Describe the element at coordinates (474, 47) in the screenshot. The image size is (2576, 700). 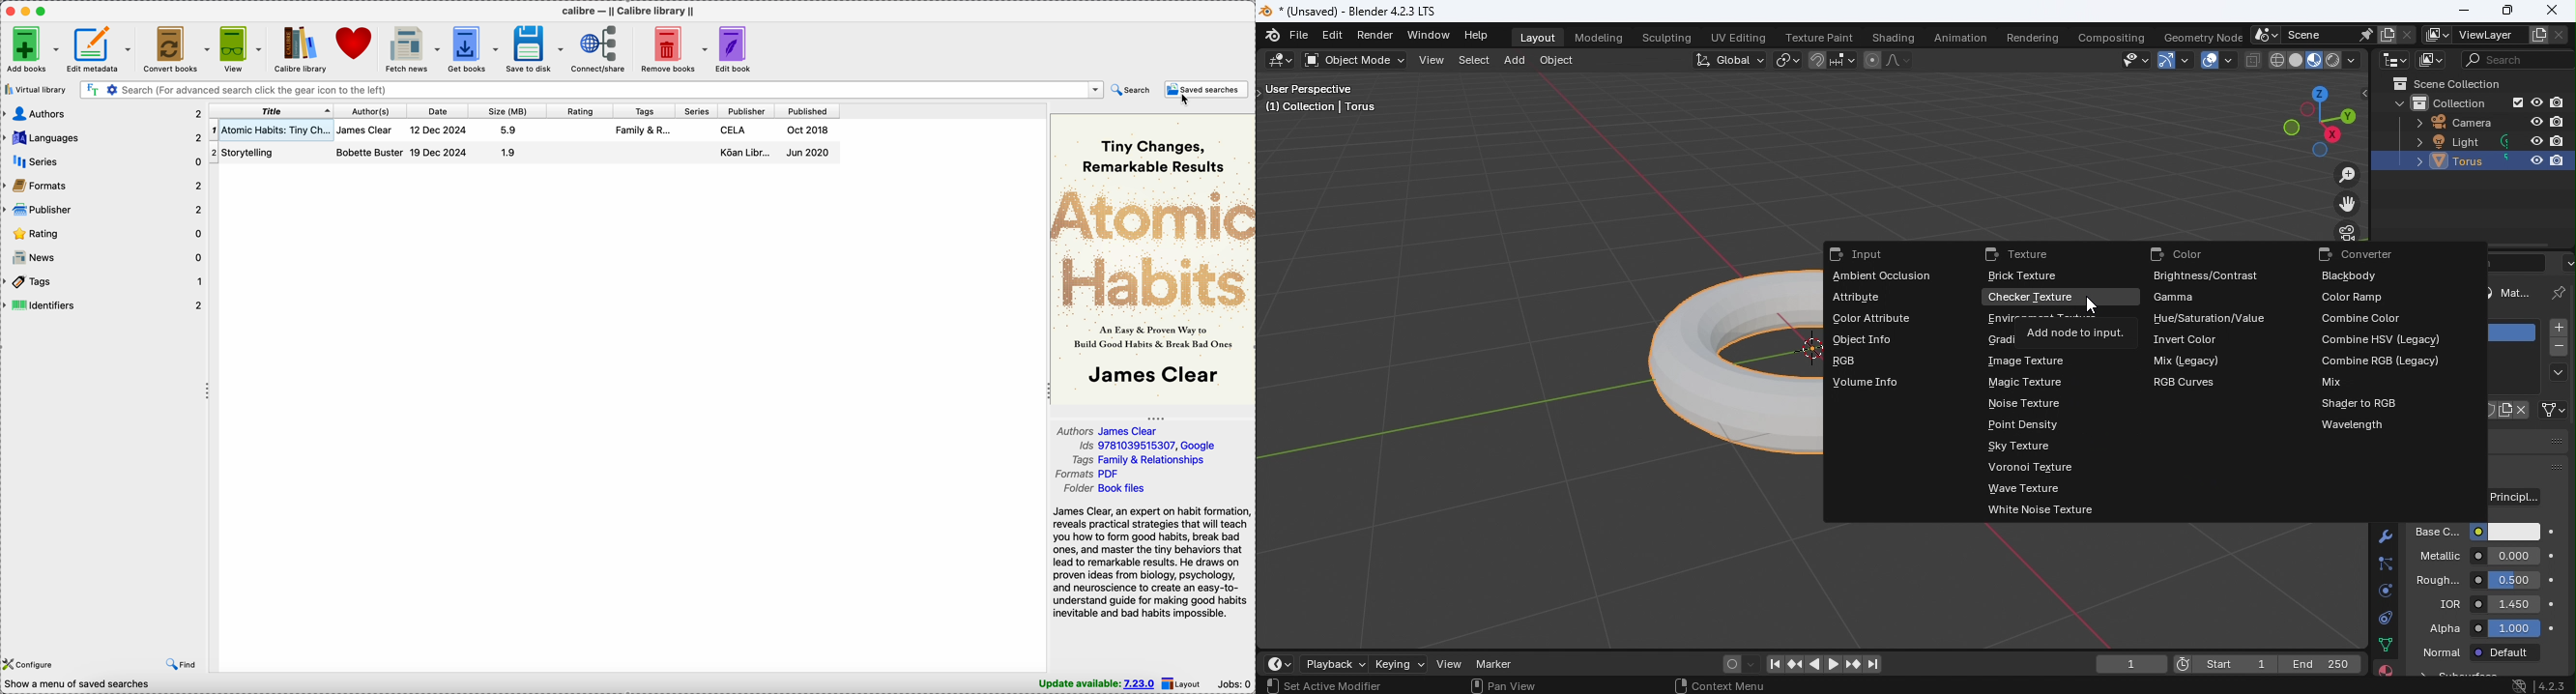
I see `get books` at that location.